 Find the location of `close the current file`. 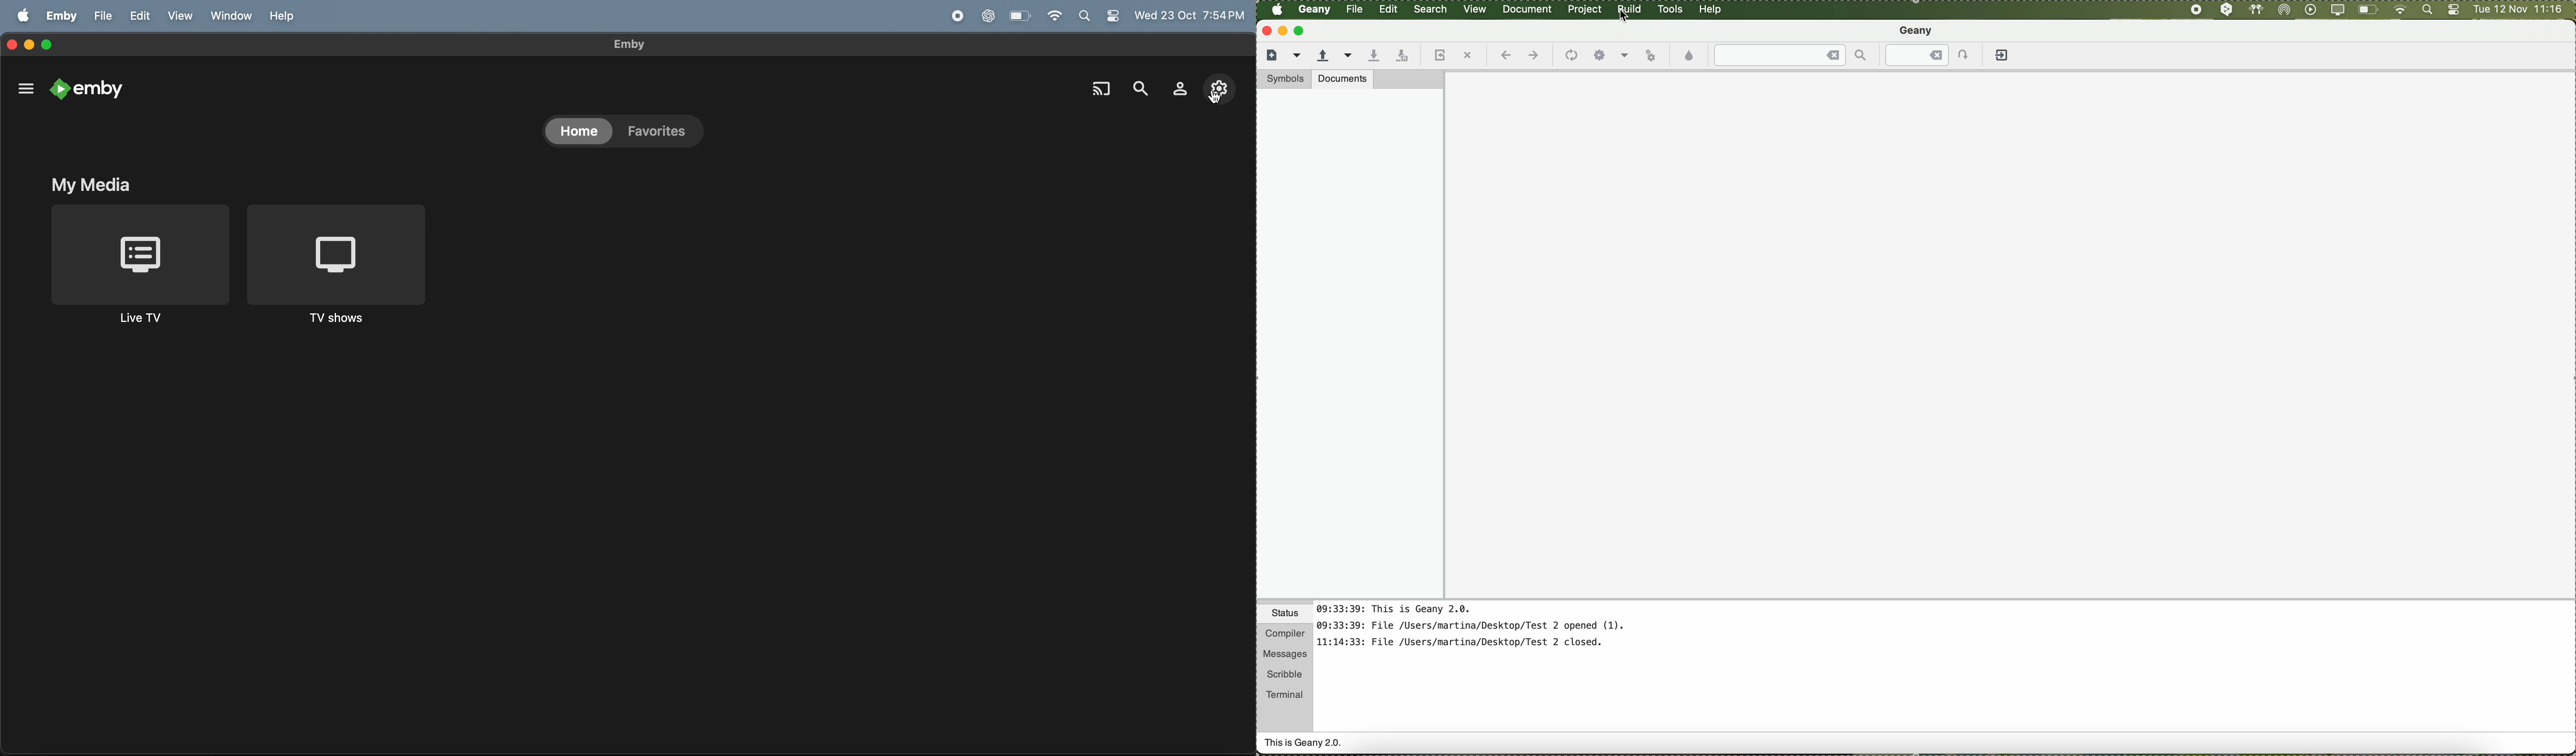

close the current file is located at coordinates (1467, 56).